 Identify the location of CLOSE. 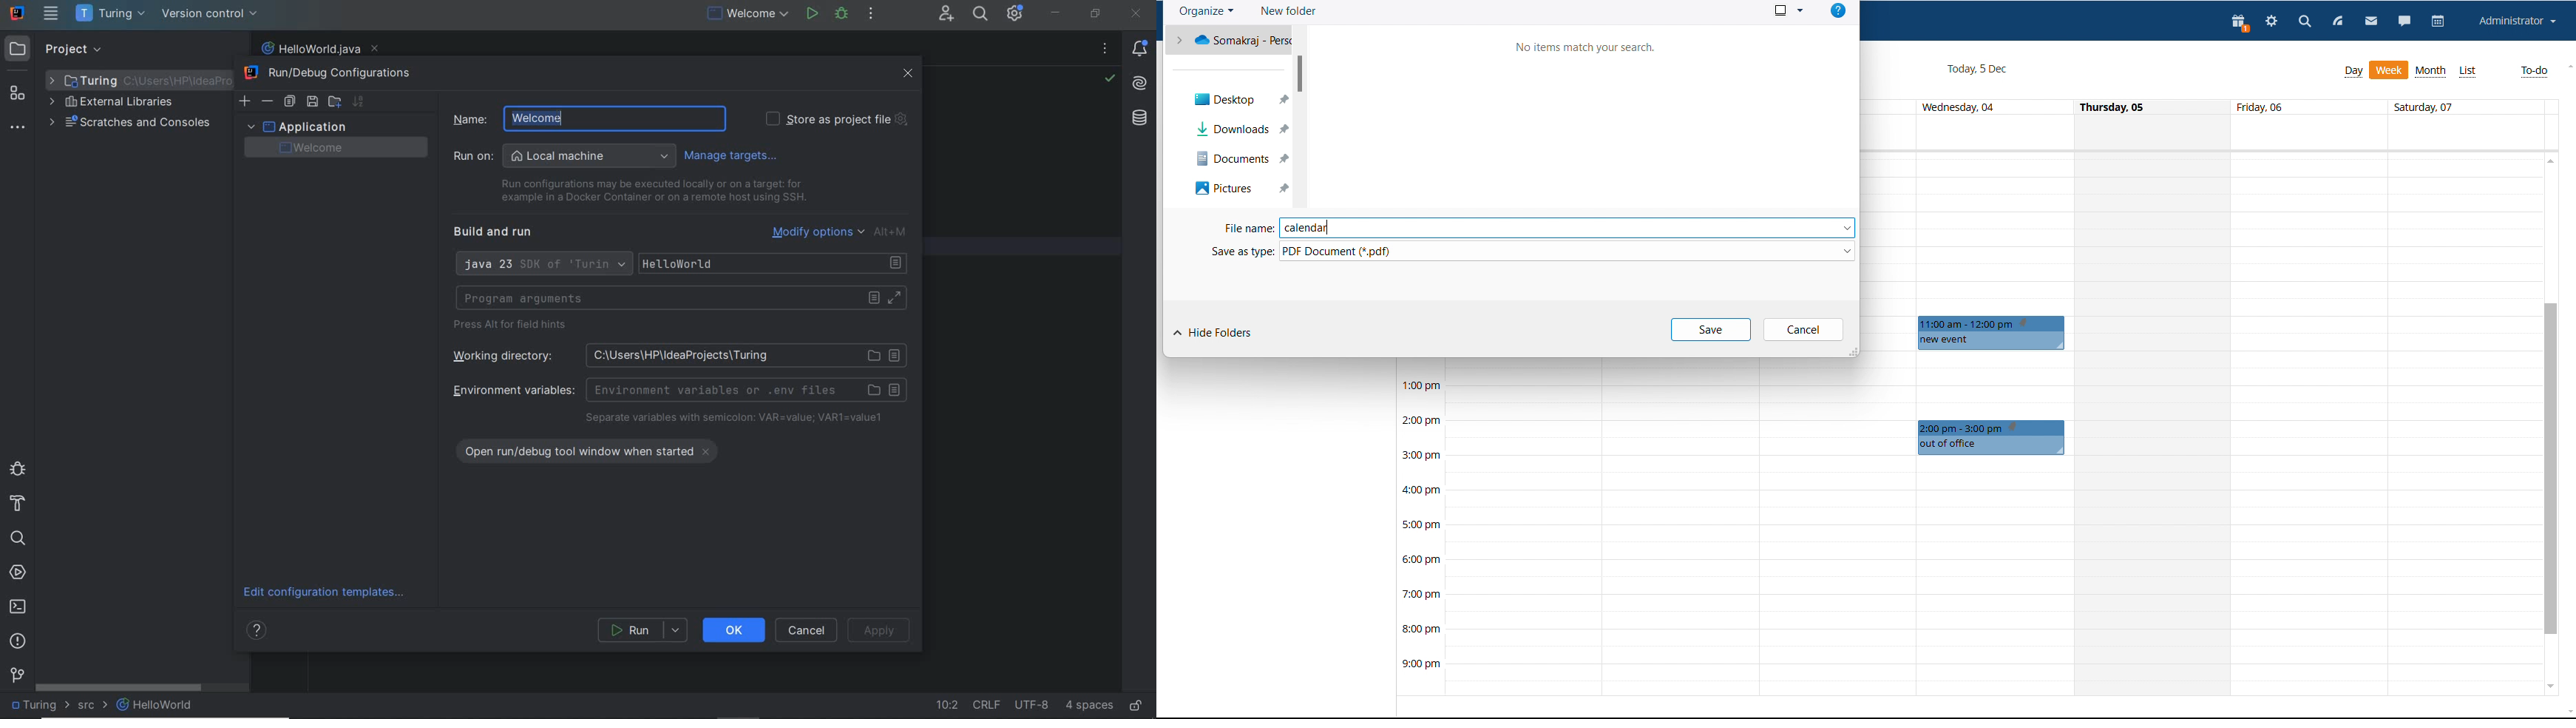
(1137, 14).